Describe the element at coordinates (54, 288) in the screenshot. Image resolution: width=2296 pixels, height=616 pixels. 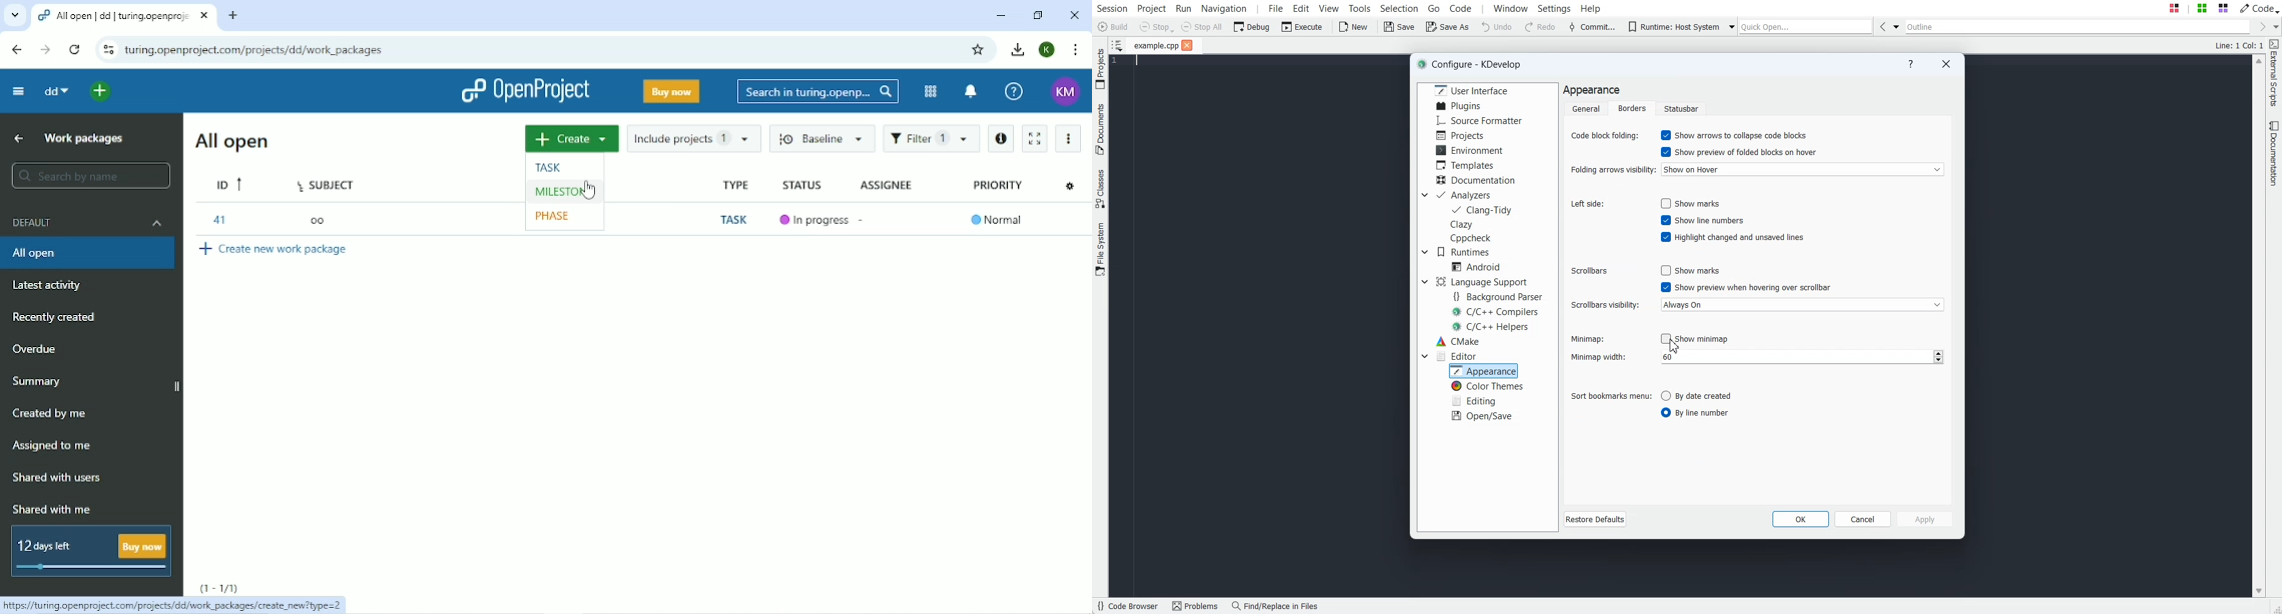
I see `Latest activity` at that location.